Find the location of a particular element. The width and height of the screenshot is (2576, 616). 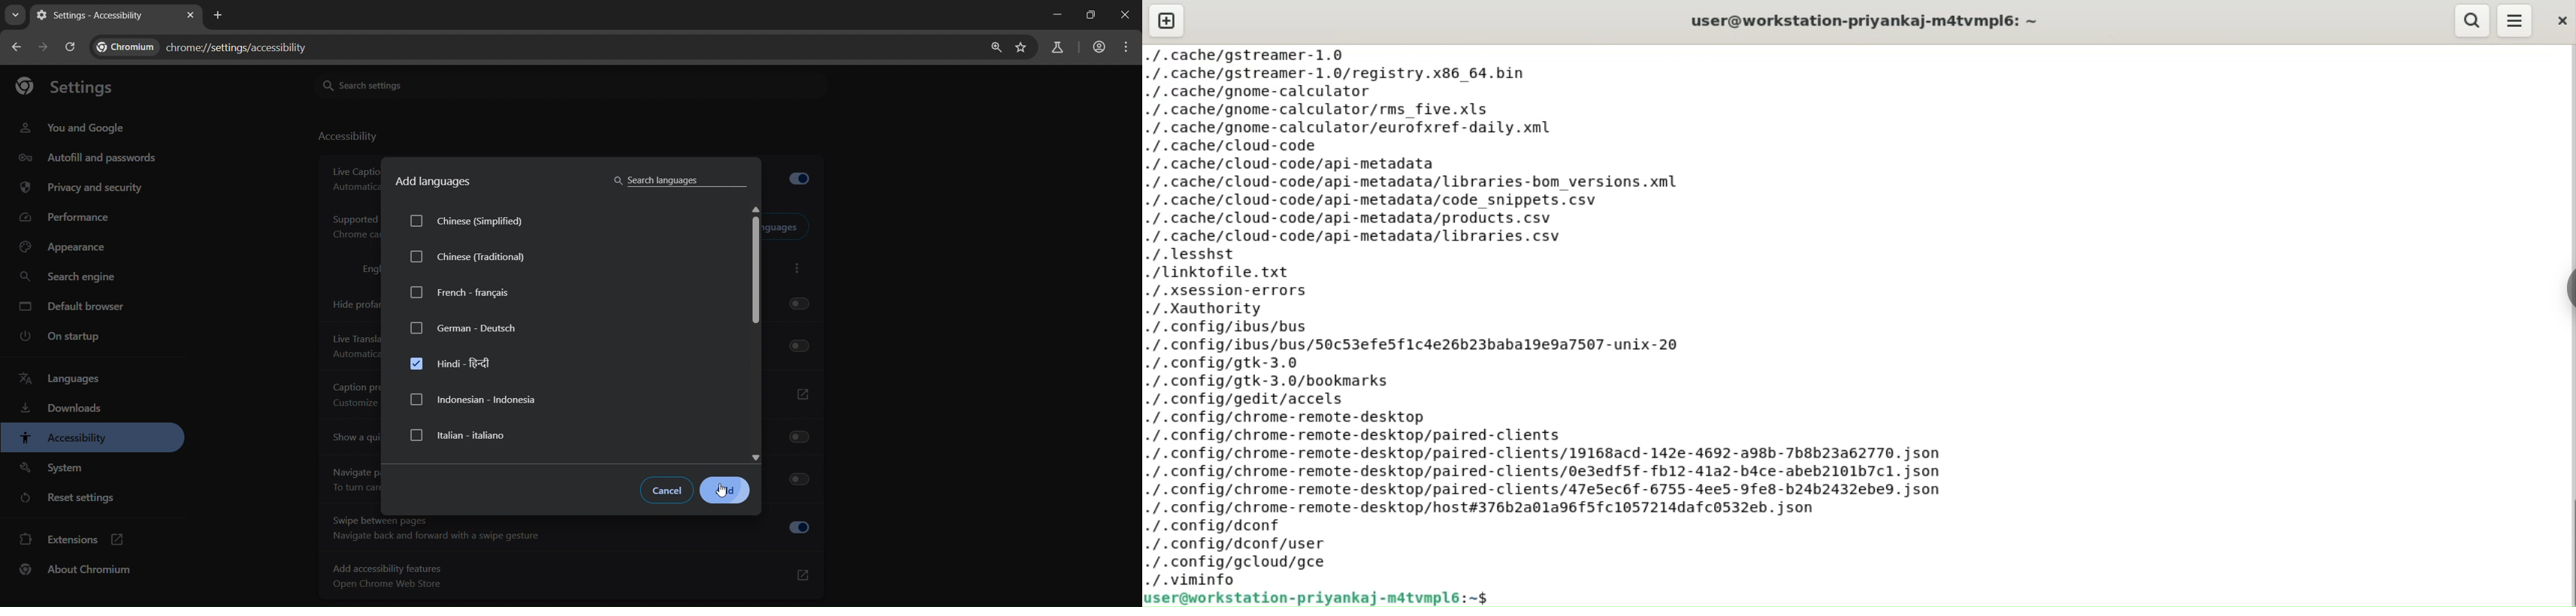

search  languages is located at coordinates (677, 180).